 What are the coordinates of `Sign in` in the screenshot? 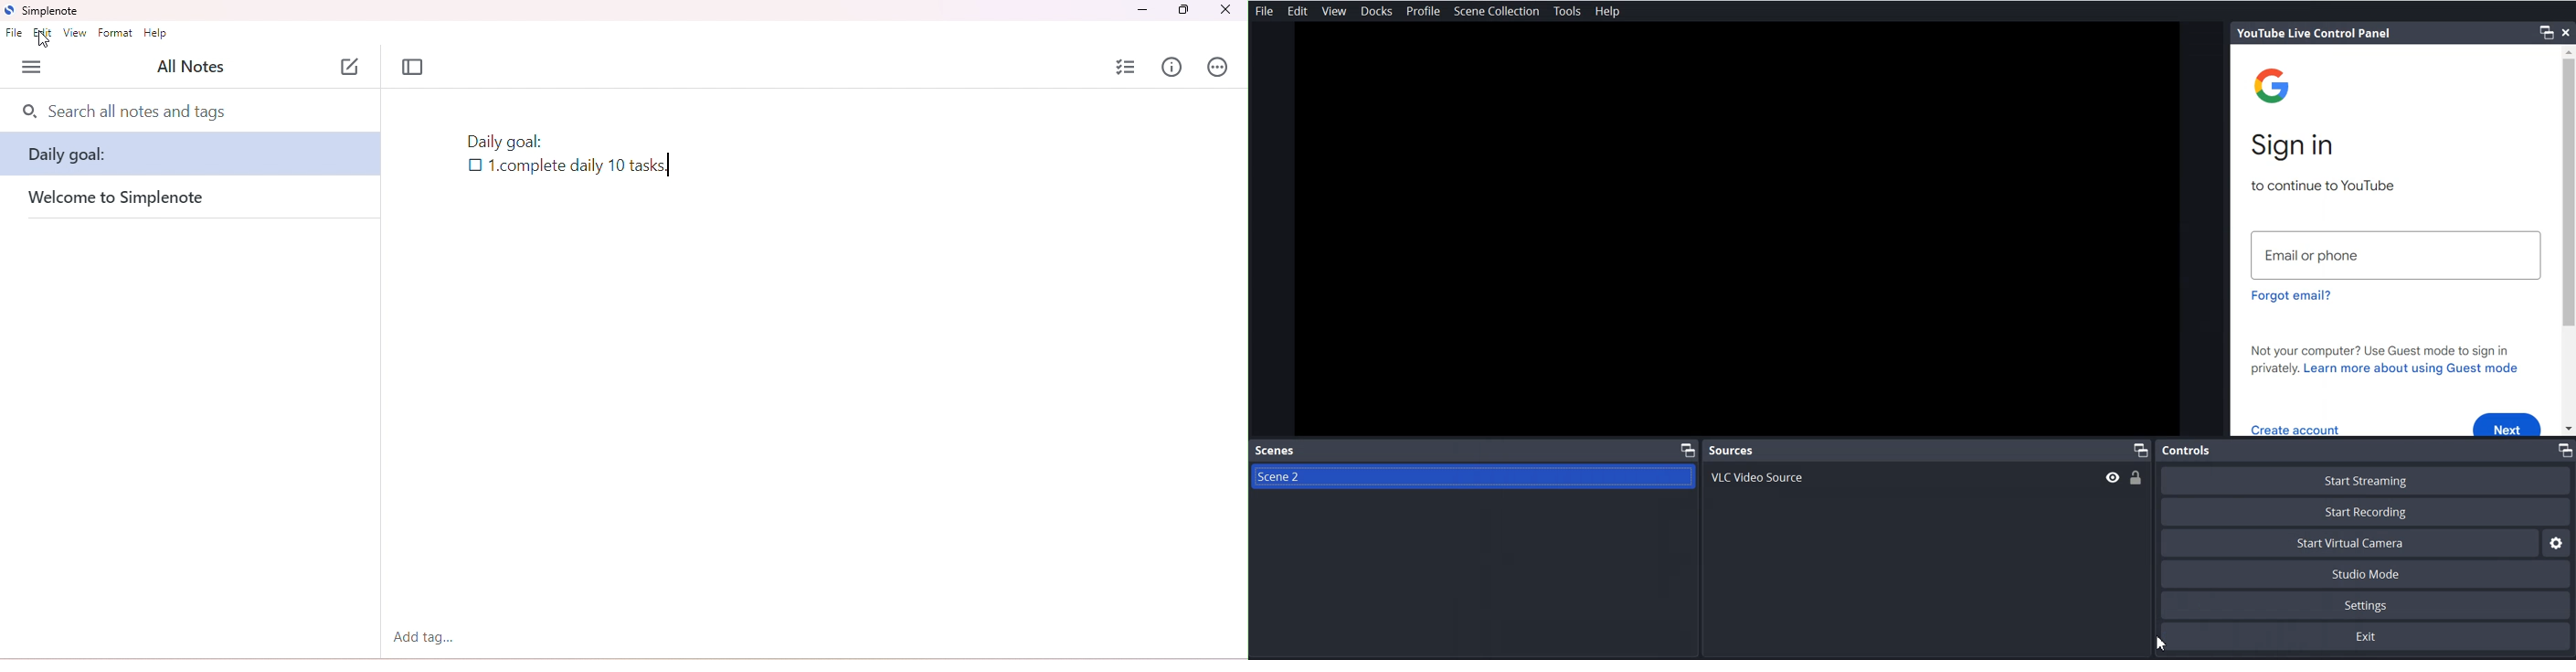 It's located at (2297, 146).